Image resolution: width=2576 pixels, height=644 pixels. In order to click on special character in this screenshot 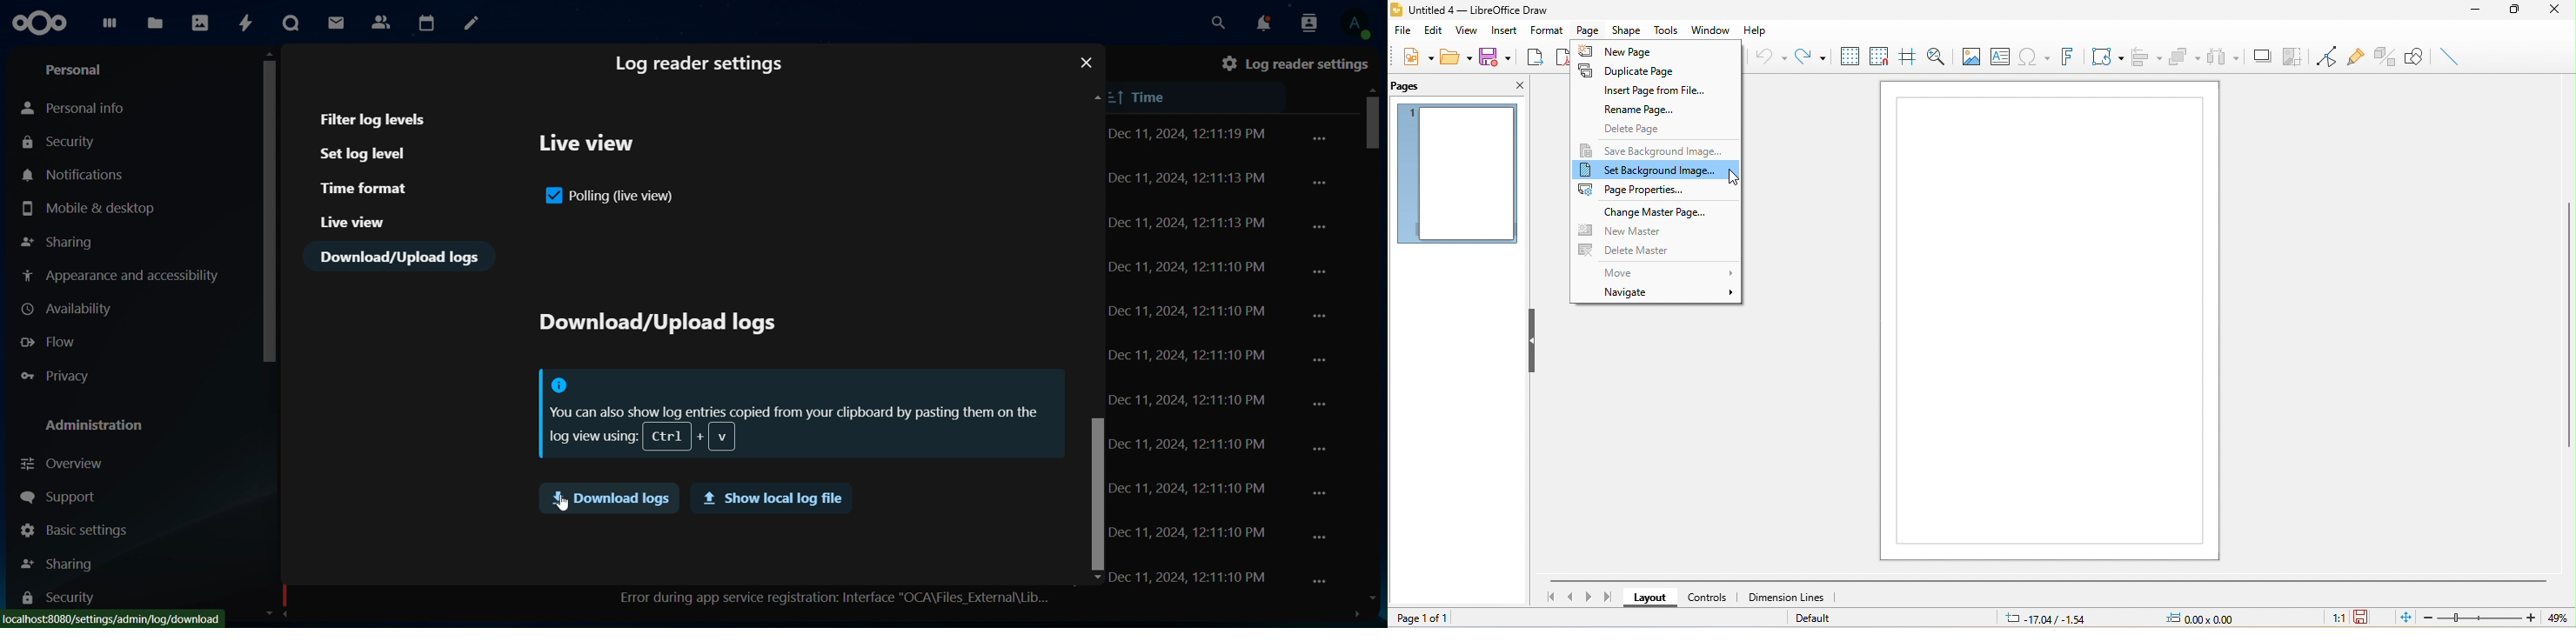, I will do `click(2034, 59)`.